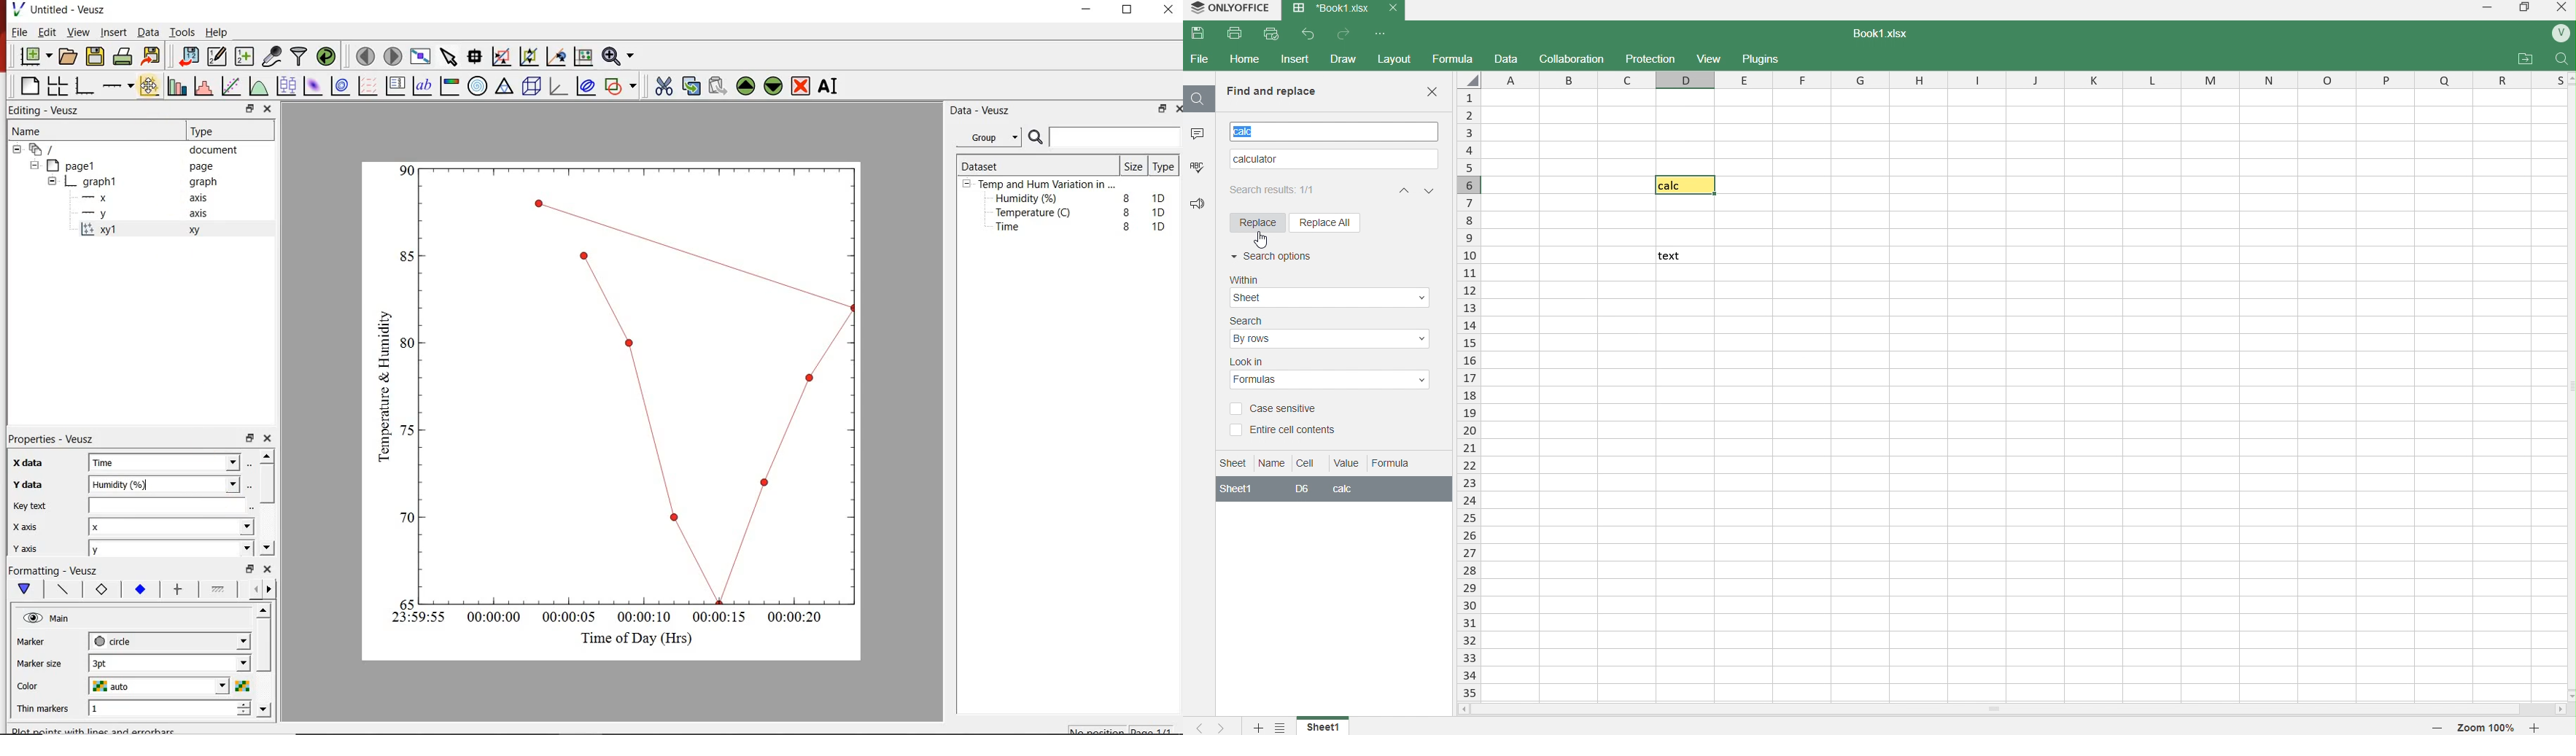 This screenshot has height=756, width=2576. What do you see at coordinates (1327, 339) in the screenshot?
I see `Search options` at bounding box center [1327, 339].